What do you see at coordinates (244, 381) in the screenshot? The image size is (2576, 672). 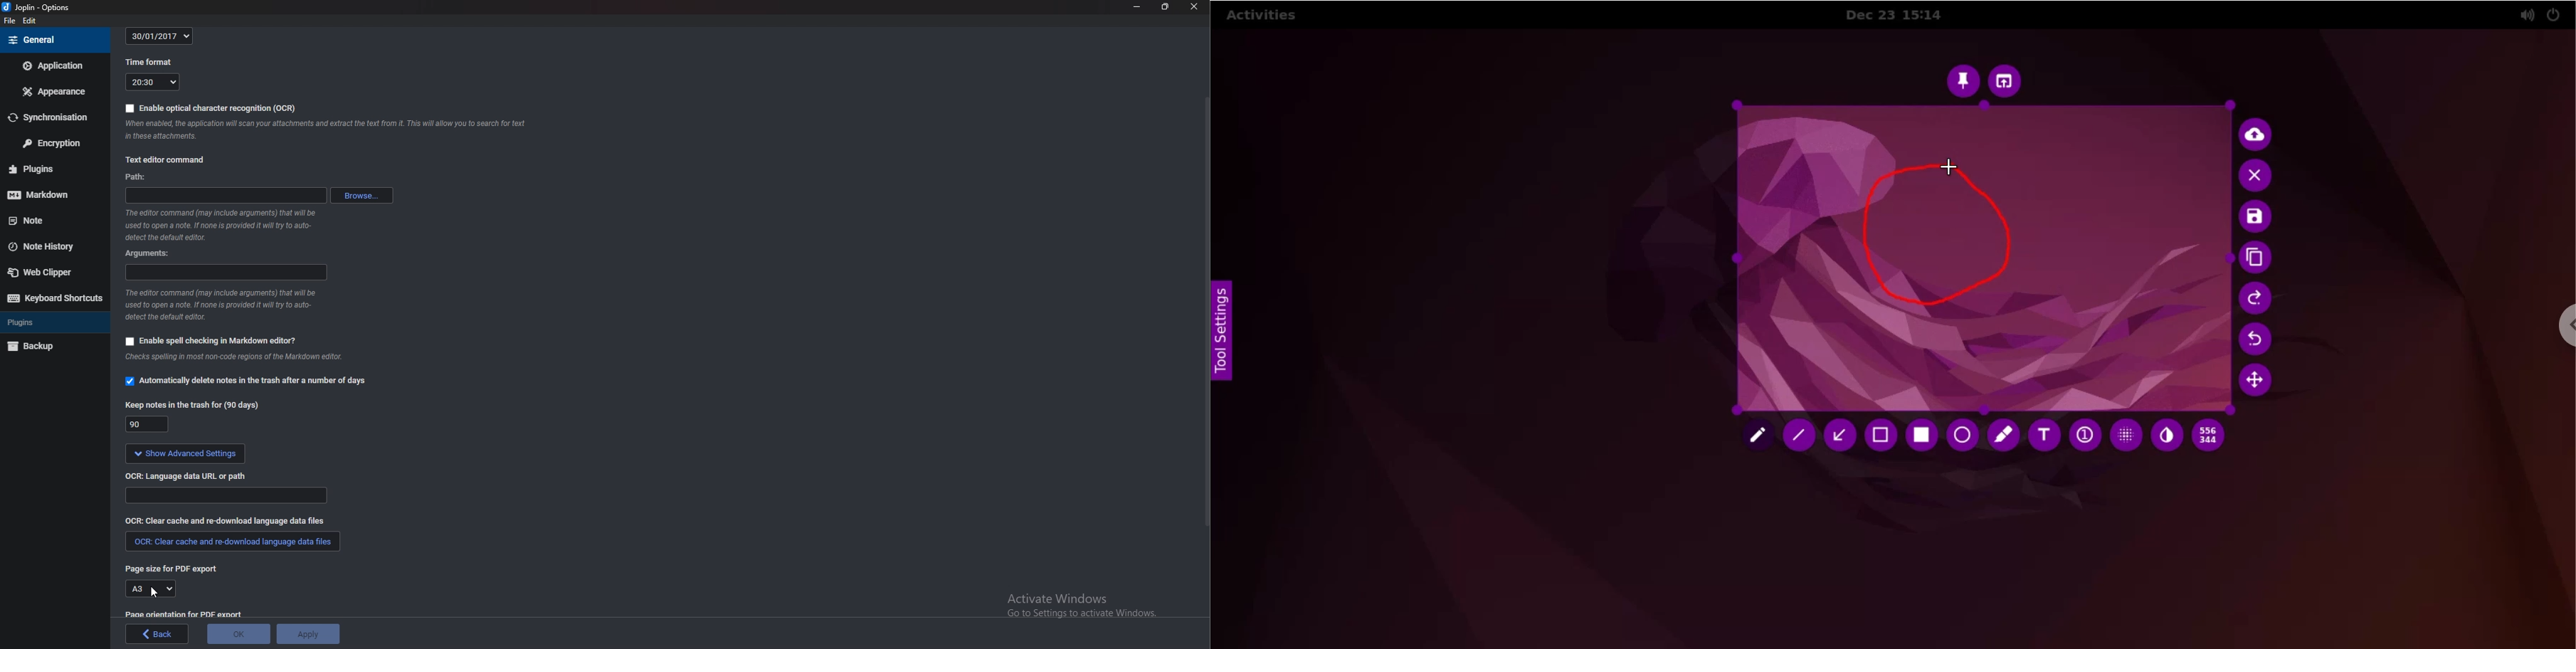 I see `Automatically delete notes` at bounding box center [244, 381].